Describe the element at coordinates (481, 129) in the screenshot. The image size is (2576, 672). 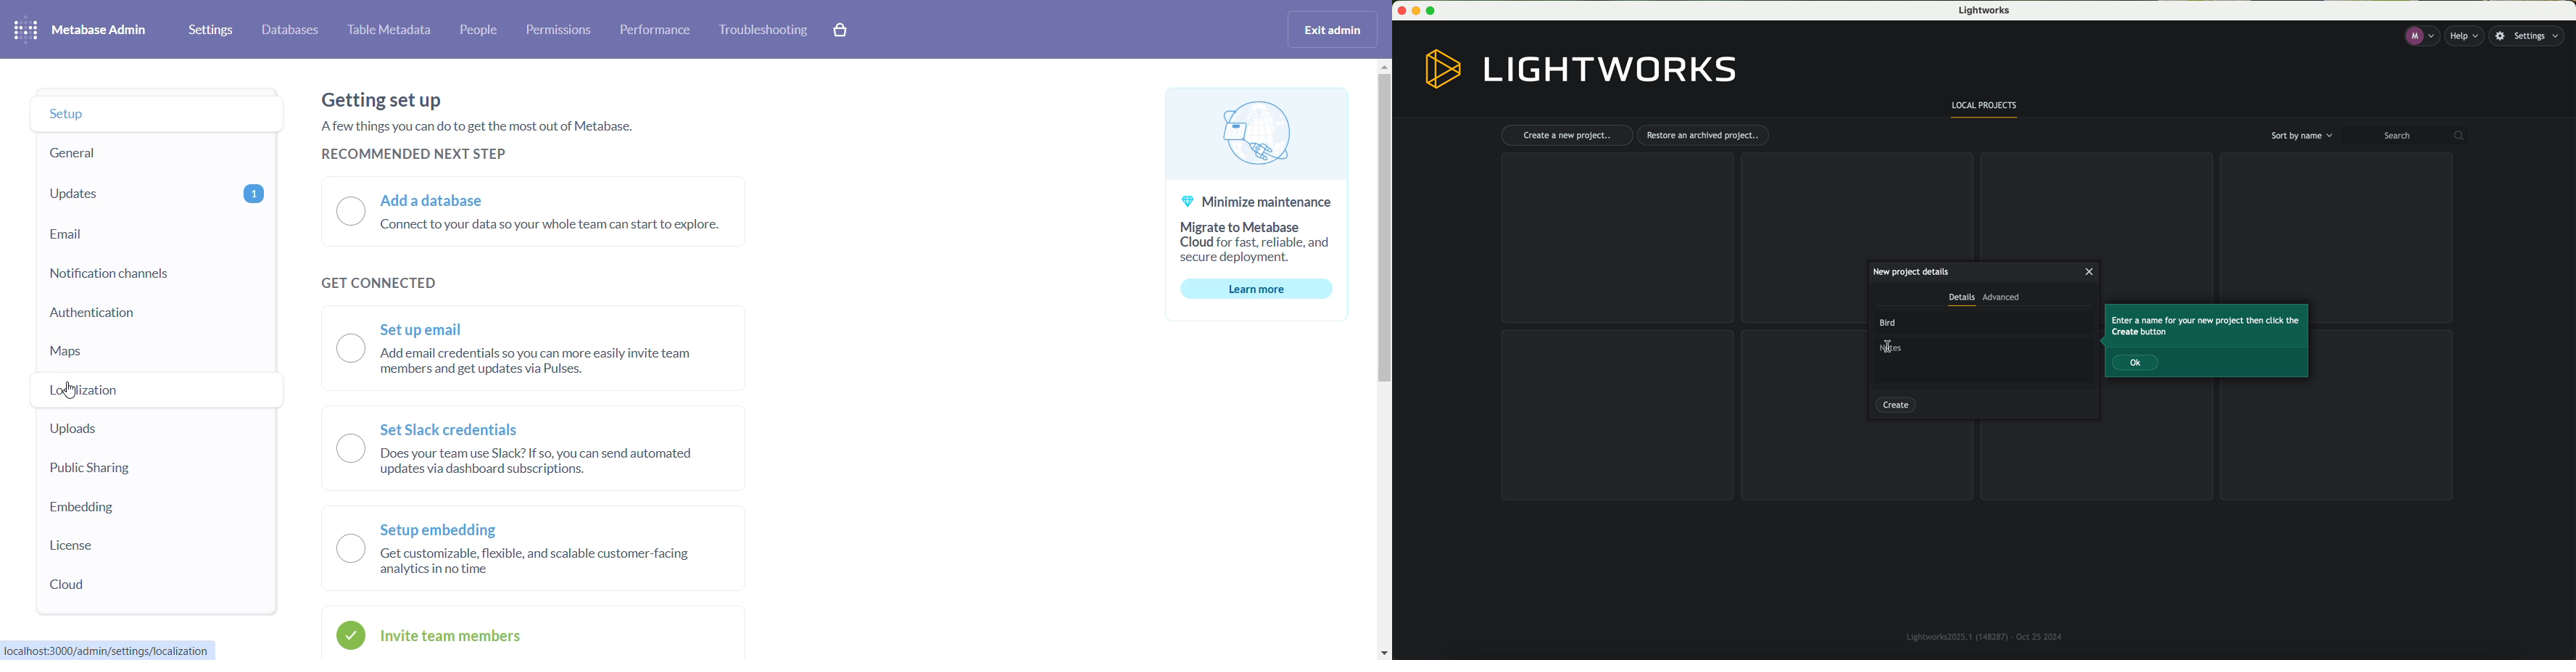
I see `Getting set up
Afew things you can do to get the most out of Metabase.
RECOMMENDED NEXT STEP` at that location.